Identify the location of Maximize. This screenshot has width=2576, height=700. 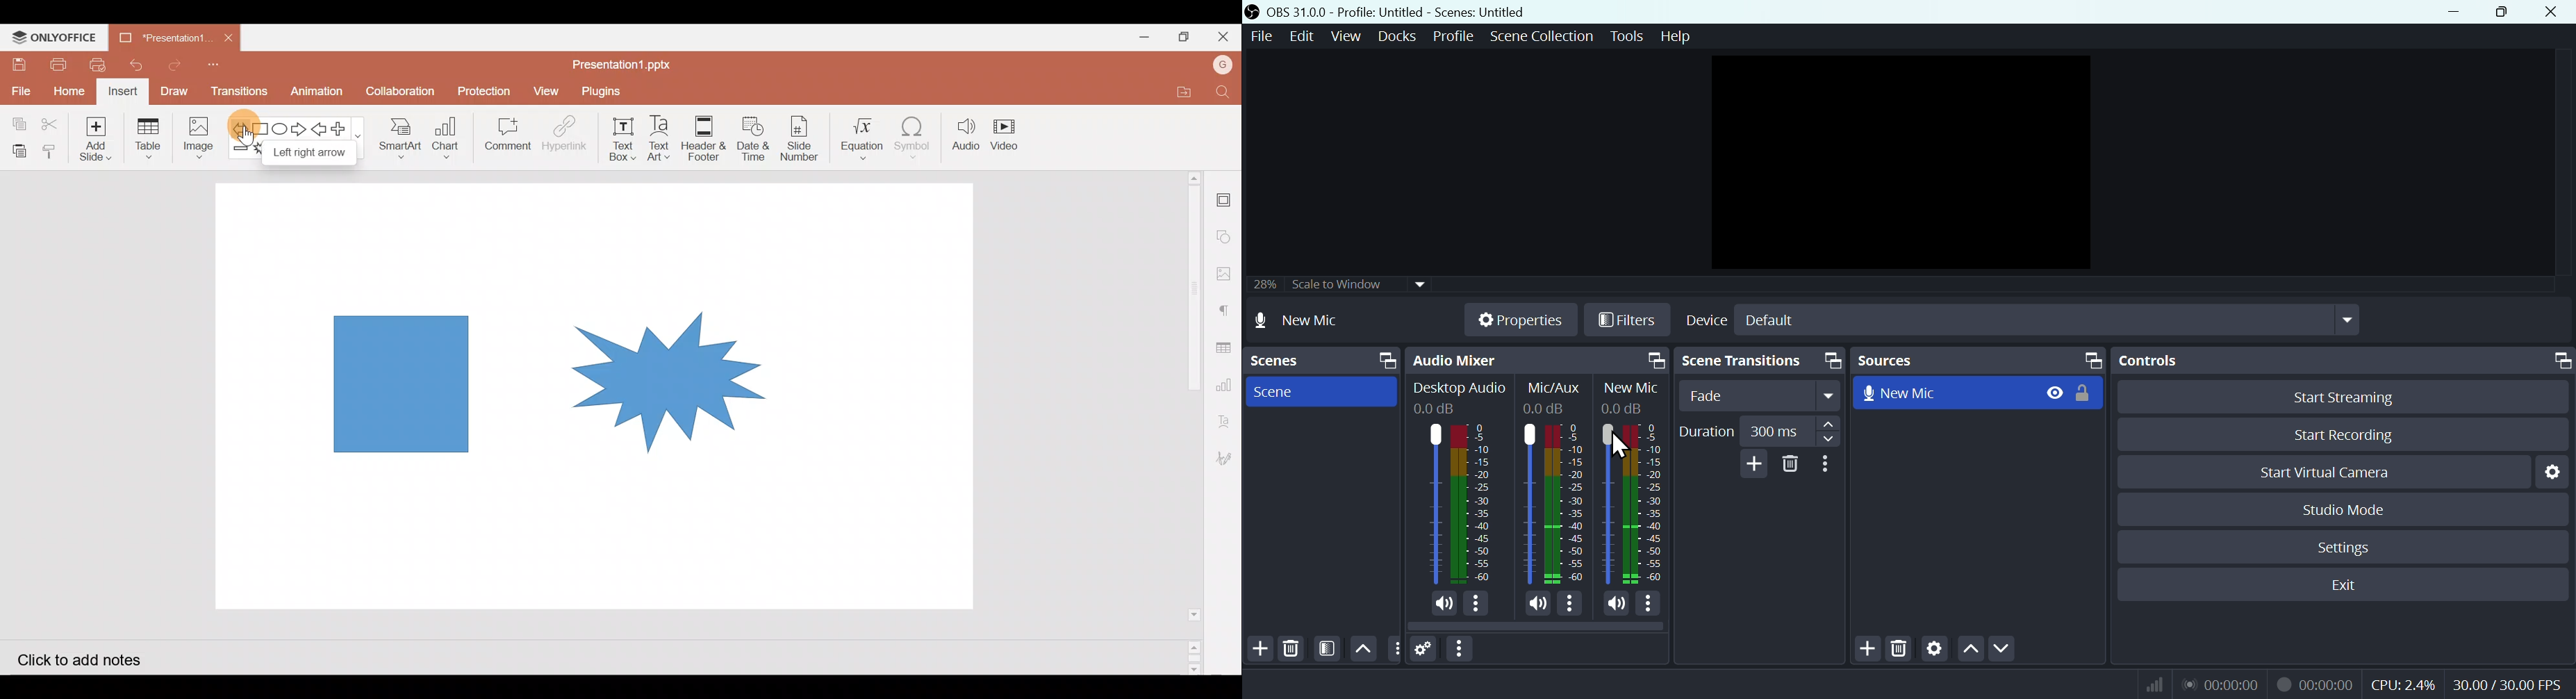
(1181, 35).